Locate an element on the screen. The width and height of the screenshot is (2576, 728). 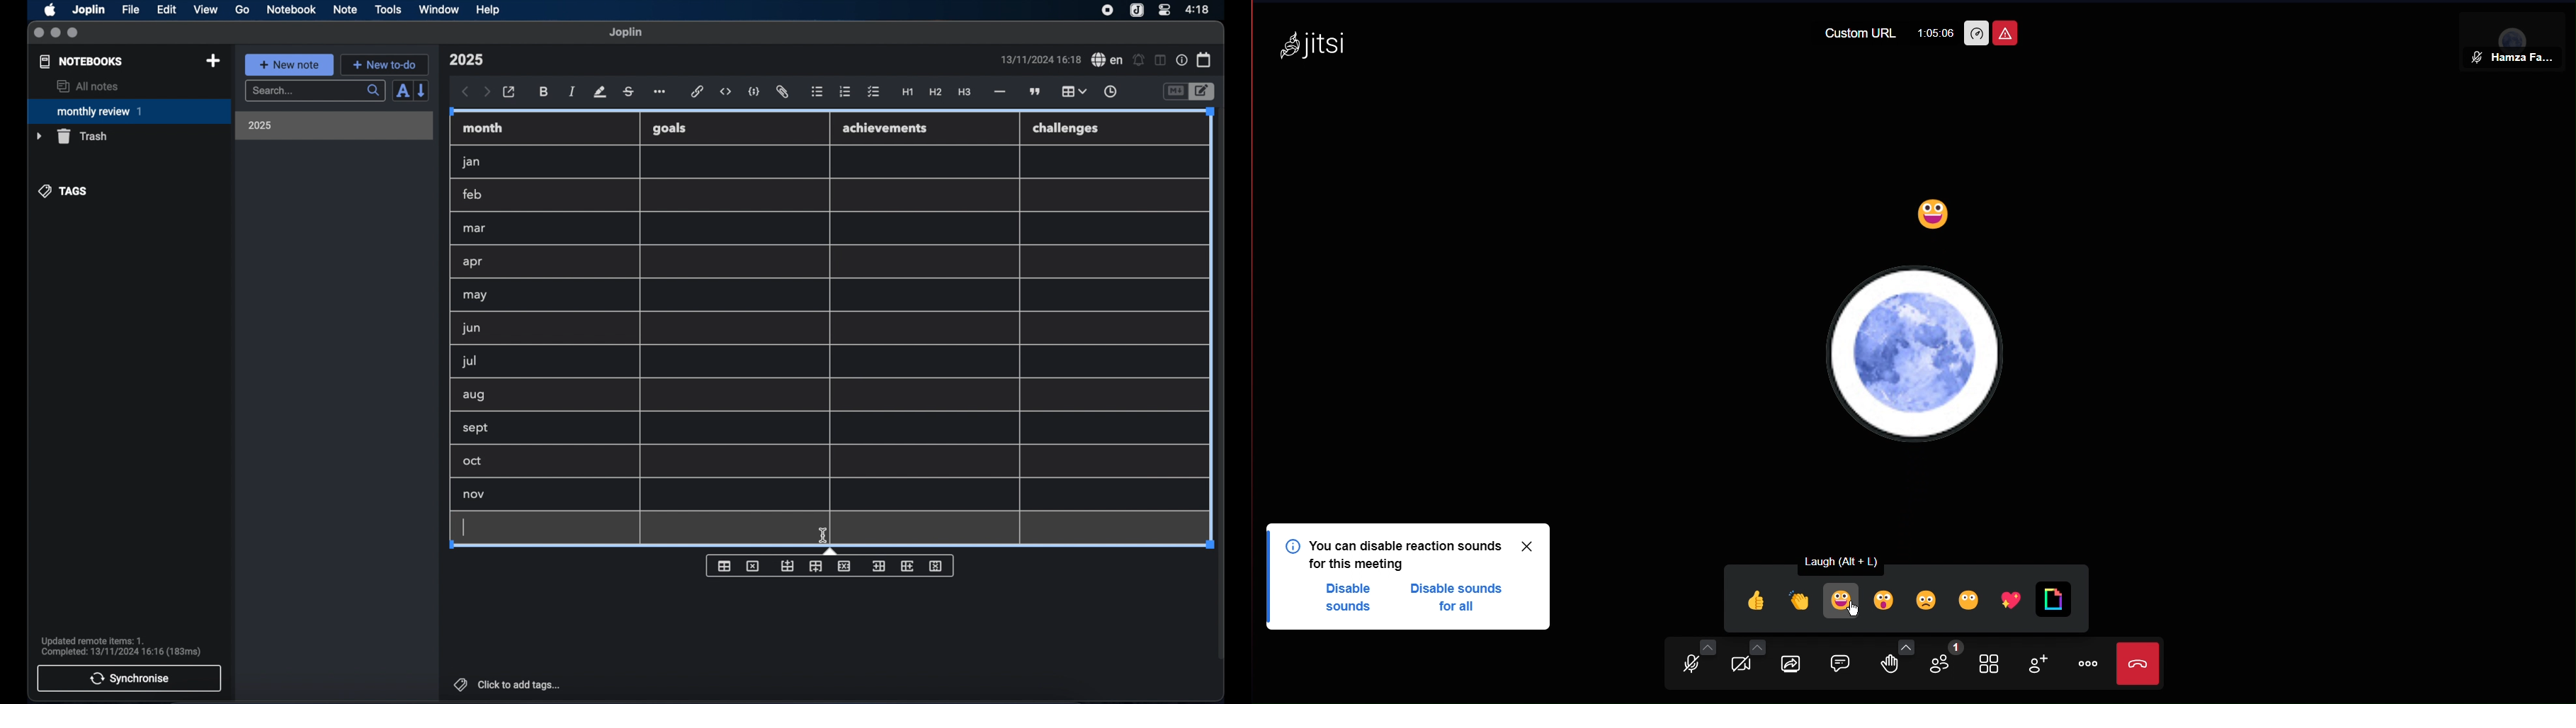
back is located at coordinates (465, 92).